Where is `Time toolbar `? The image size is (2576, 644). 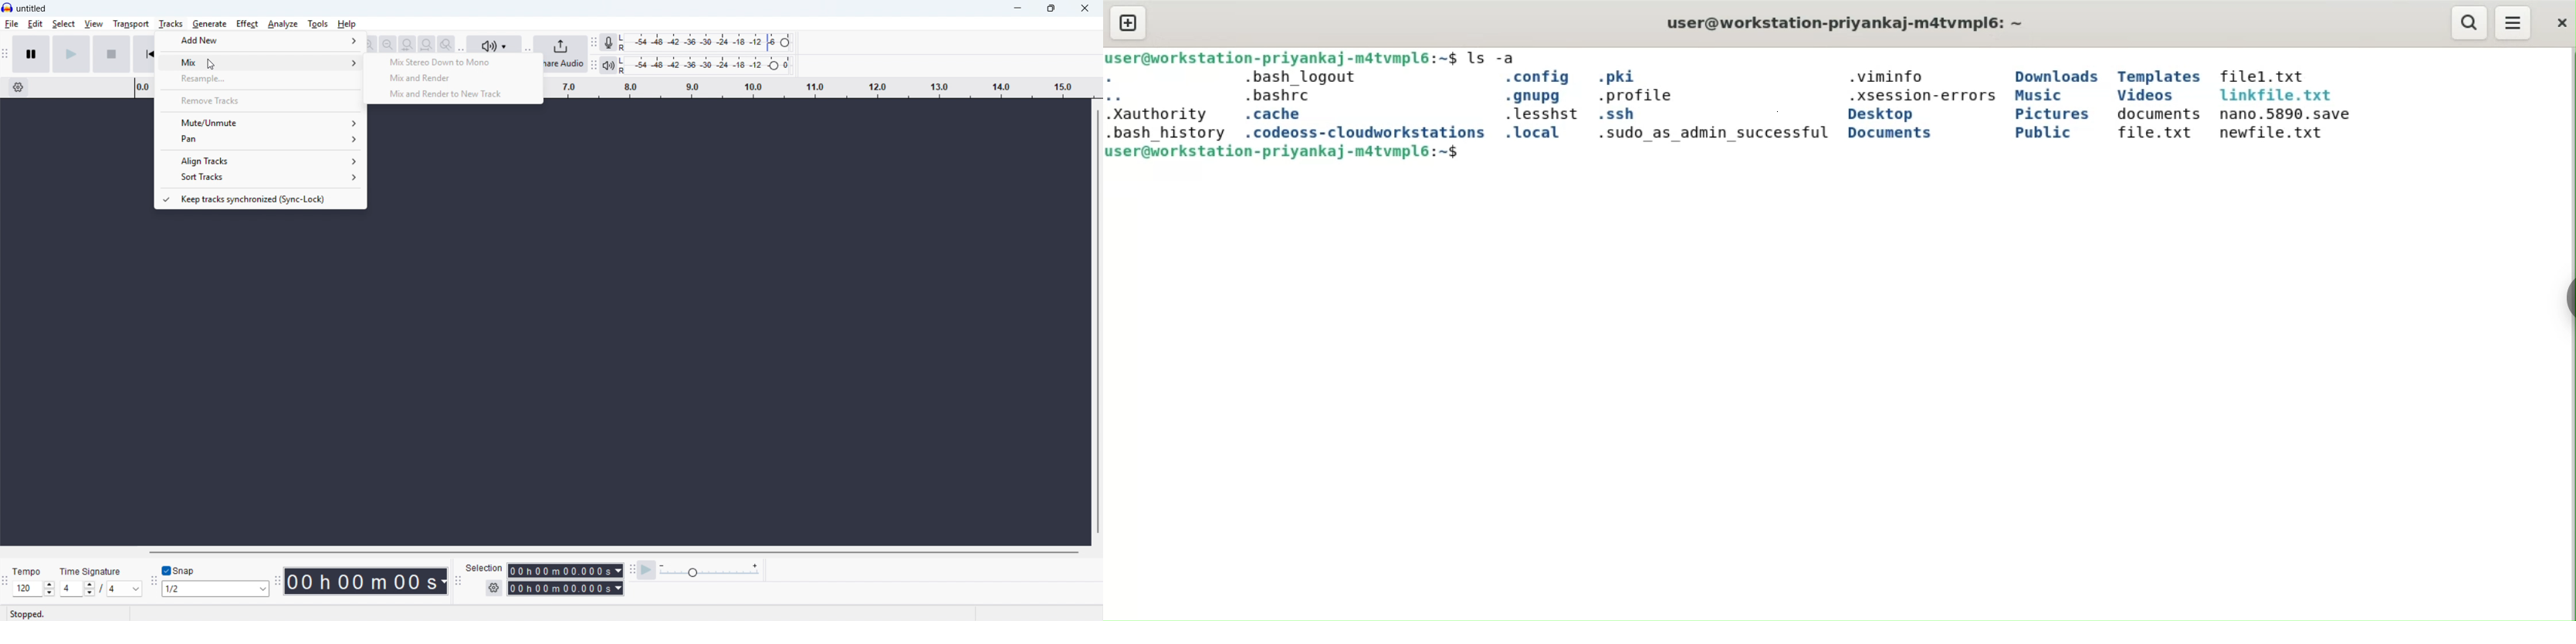 Time toolbar  is located at coordinates (278, 581).